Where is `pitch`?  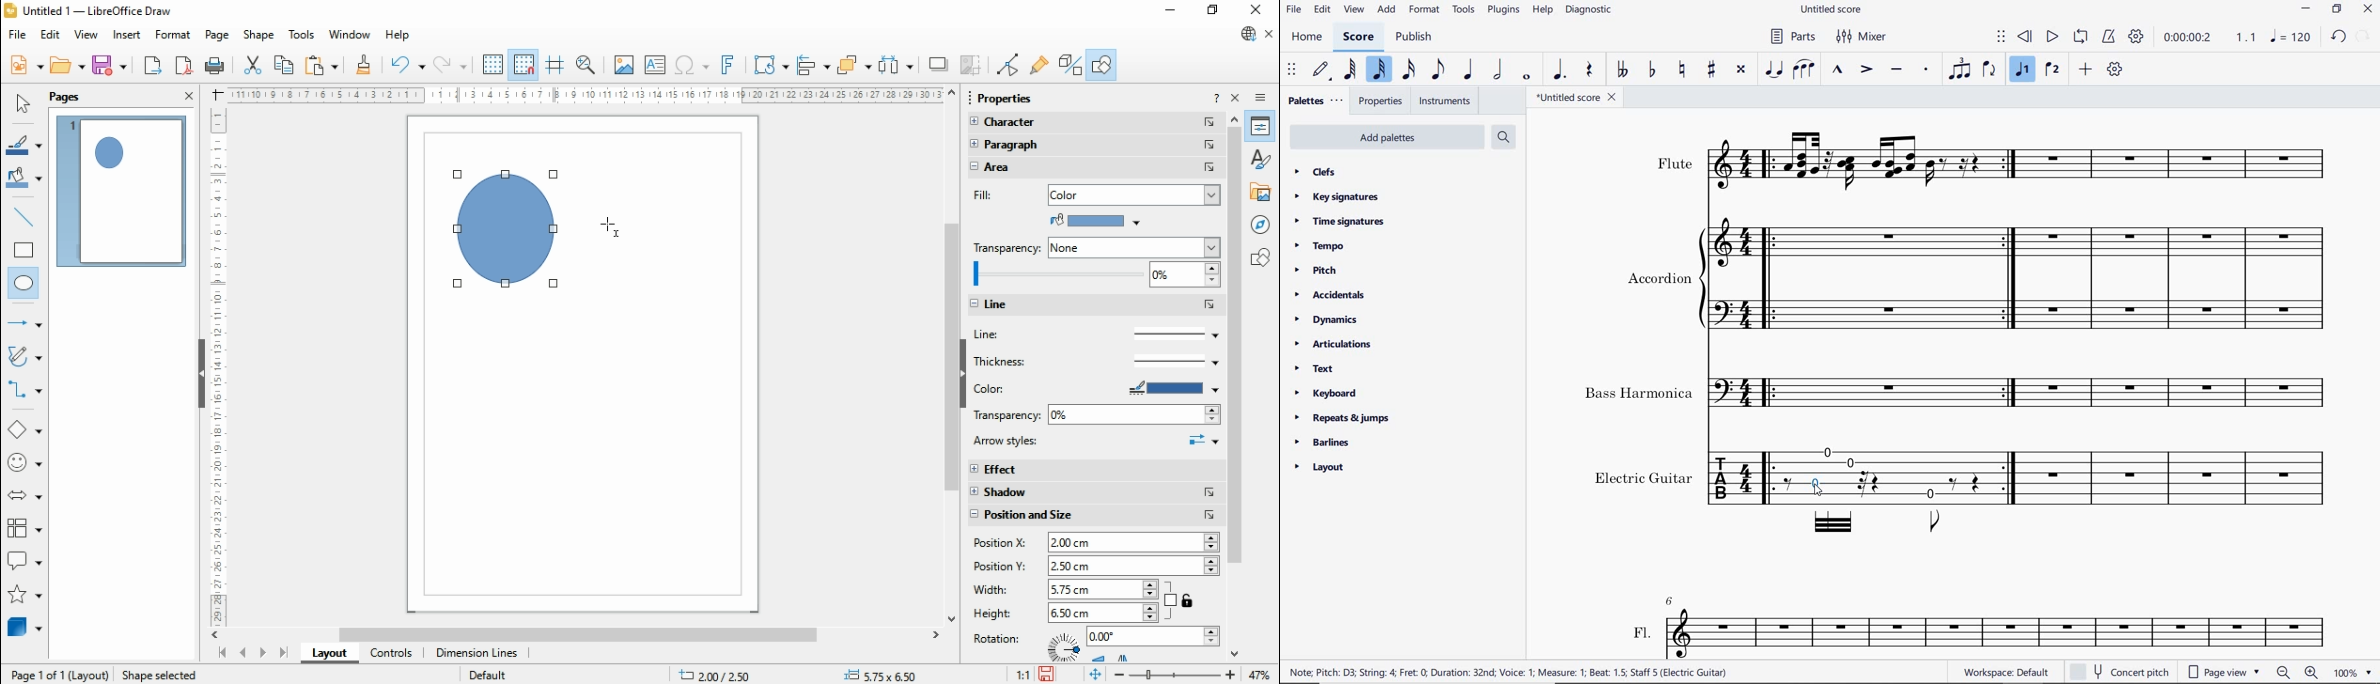 pitch is located at coordinates (1316, 270).